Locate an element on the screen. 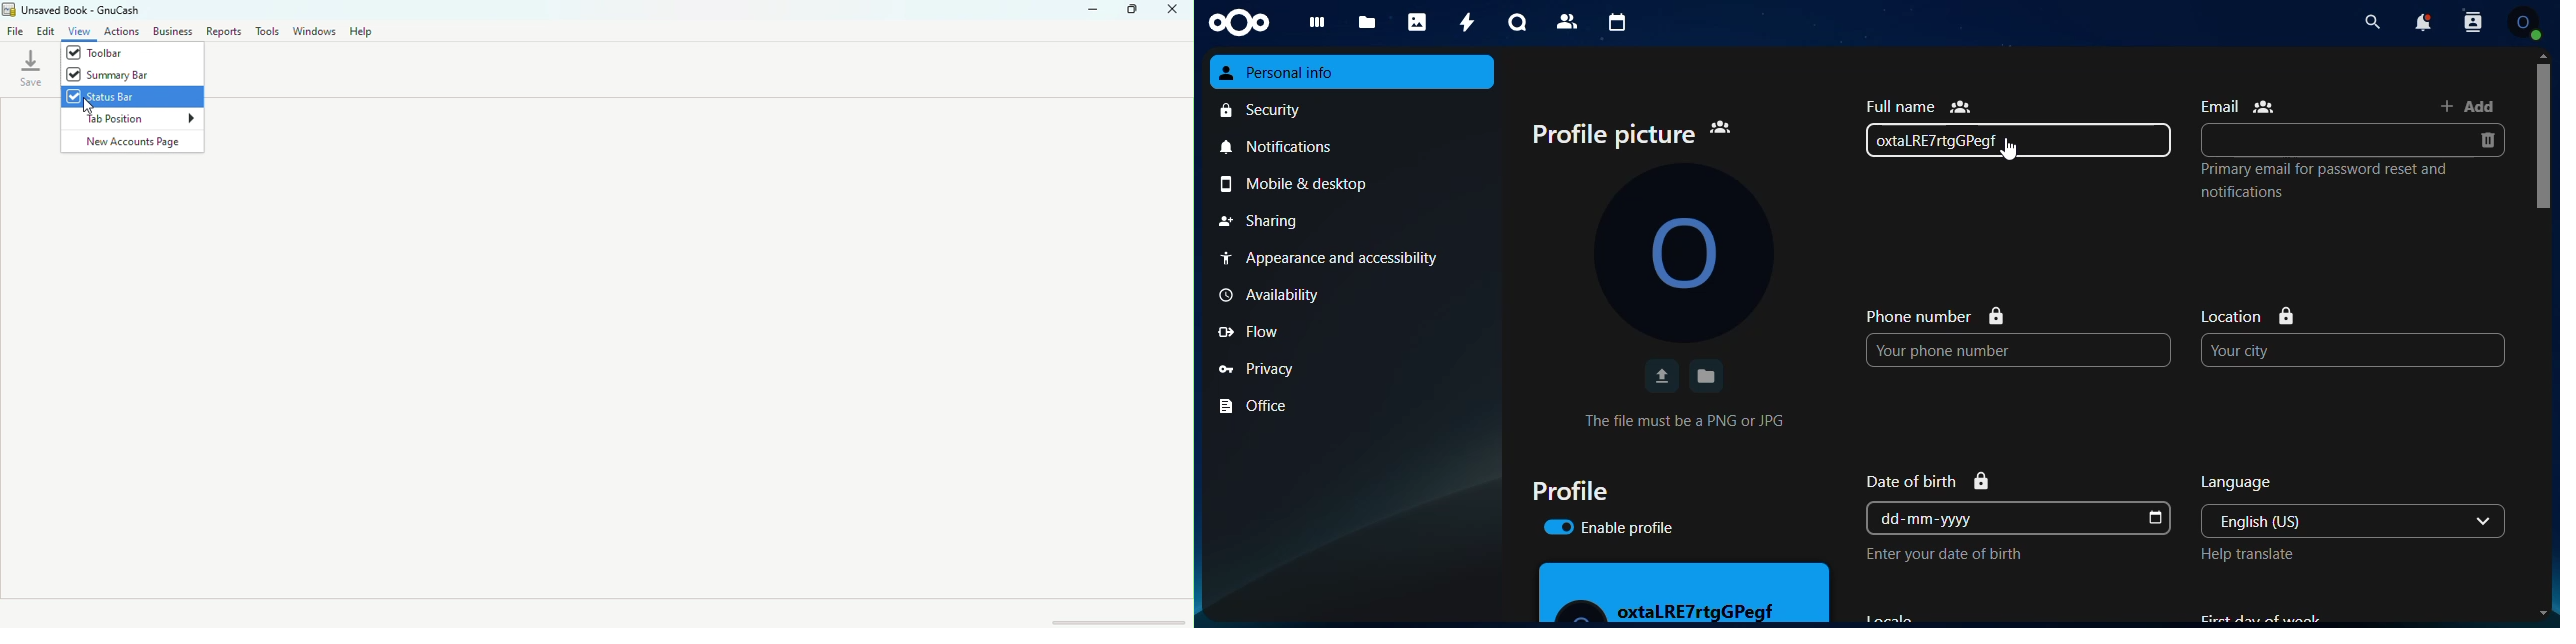  scroll bar is located at coordinates (2545, 267).